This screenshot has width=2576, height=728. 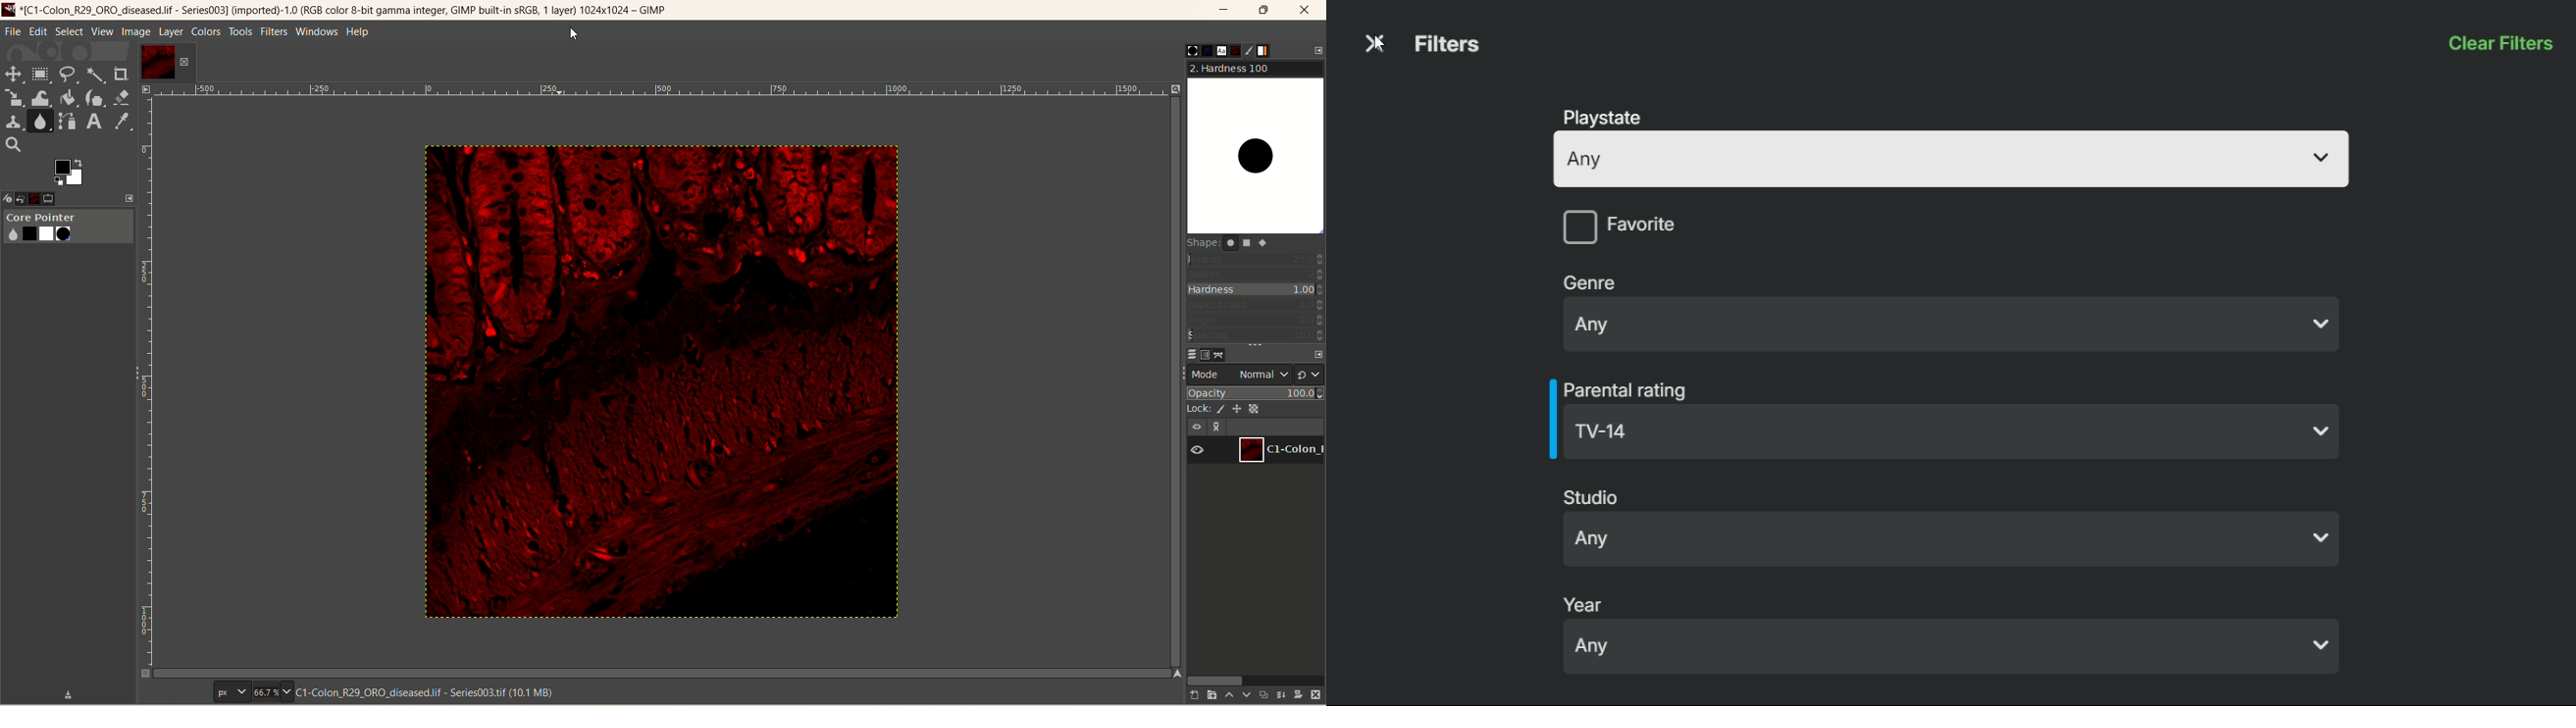 I want to click on fuzzy select, so click(x=94, y=77).